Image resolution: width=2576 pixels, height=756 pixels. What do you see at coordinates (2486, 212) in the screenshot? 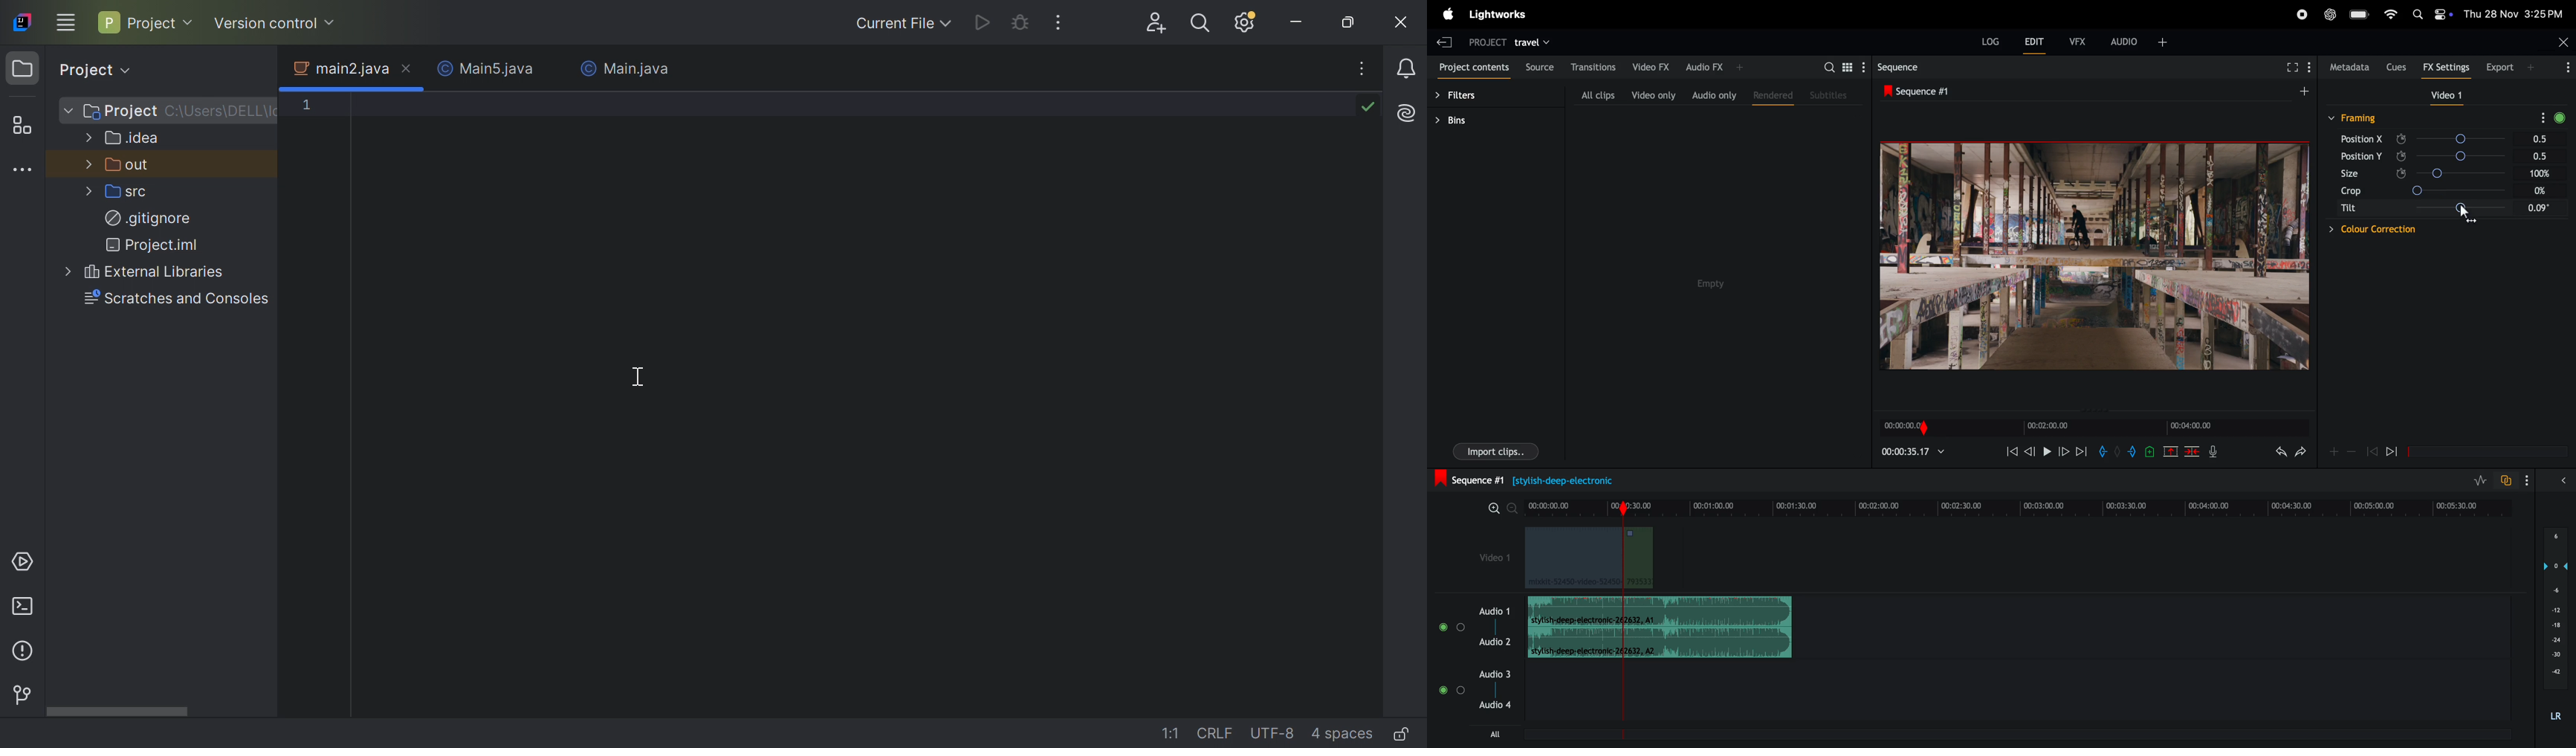
I see `tilt angle slider: 0.09°` at bounding box center [2486, 212].